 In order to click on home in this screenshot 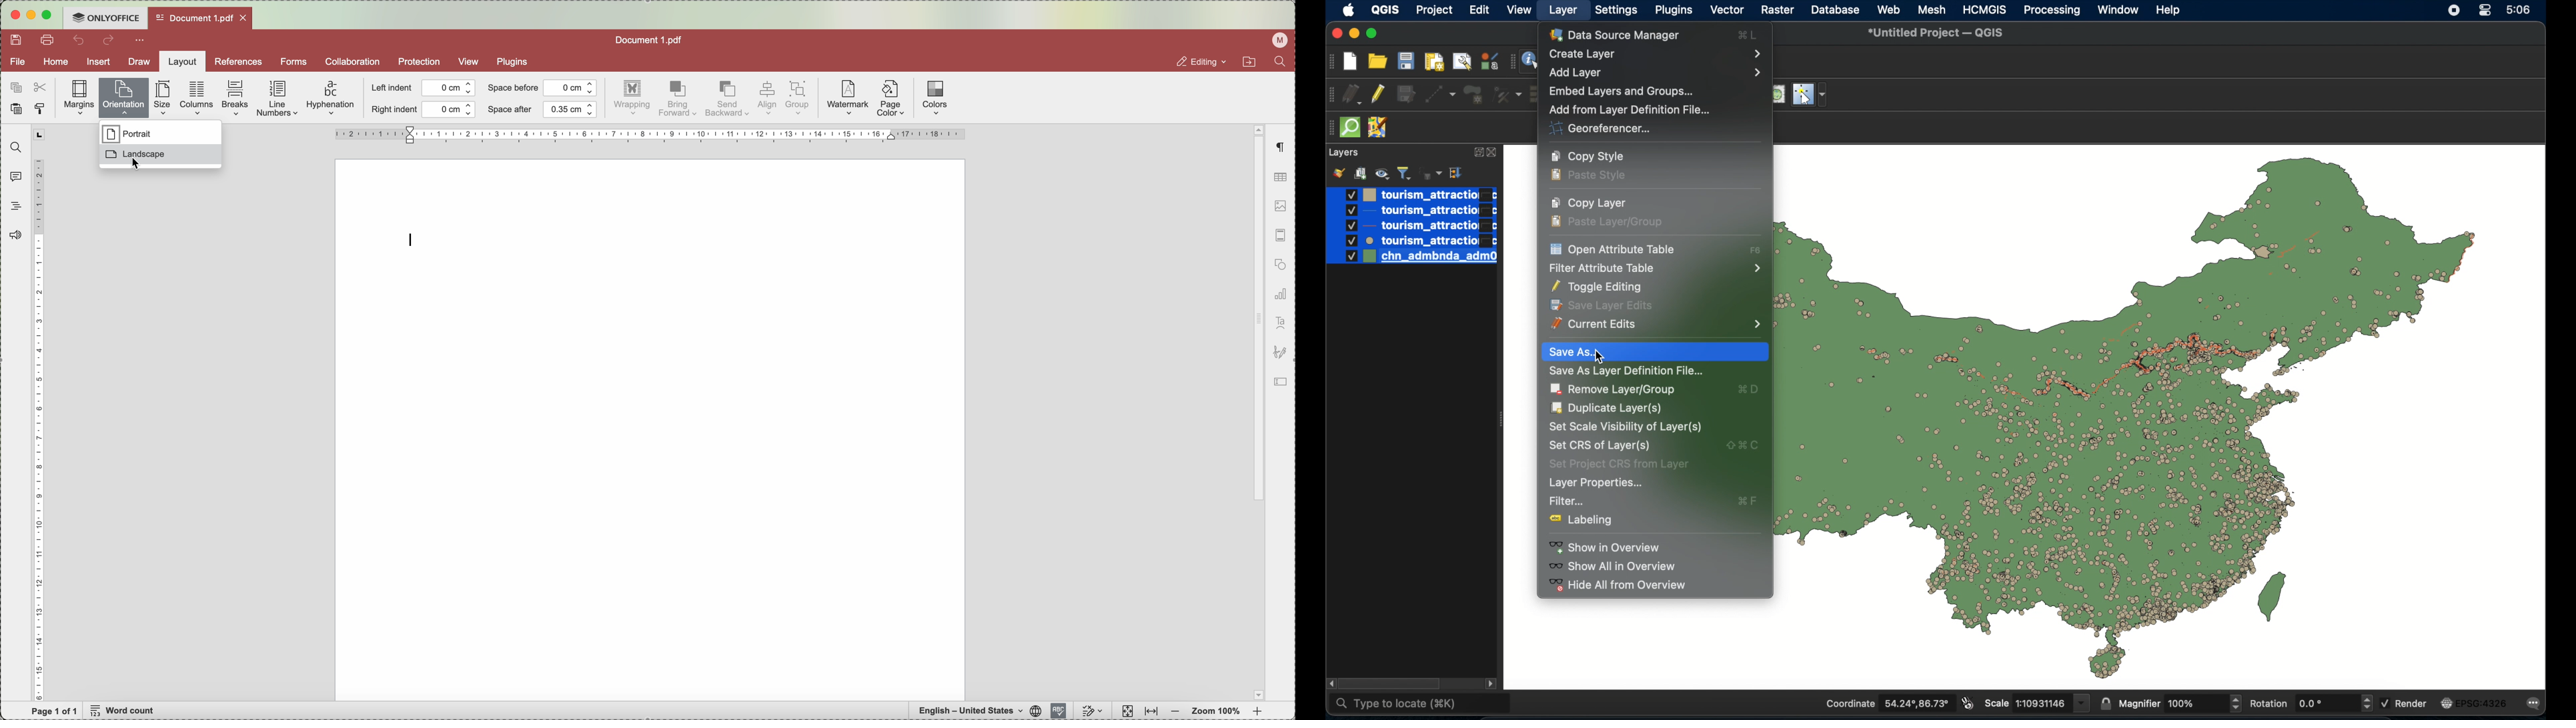, I will do `click(56, 63)`.